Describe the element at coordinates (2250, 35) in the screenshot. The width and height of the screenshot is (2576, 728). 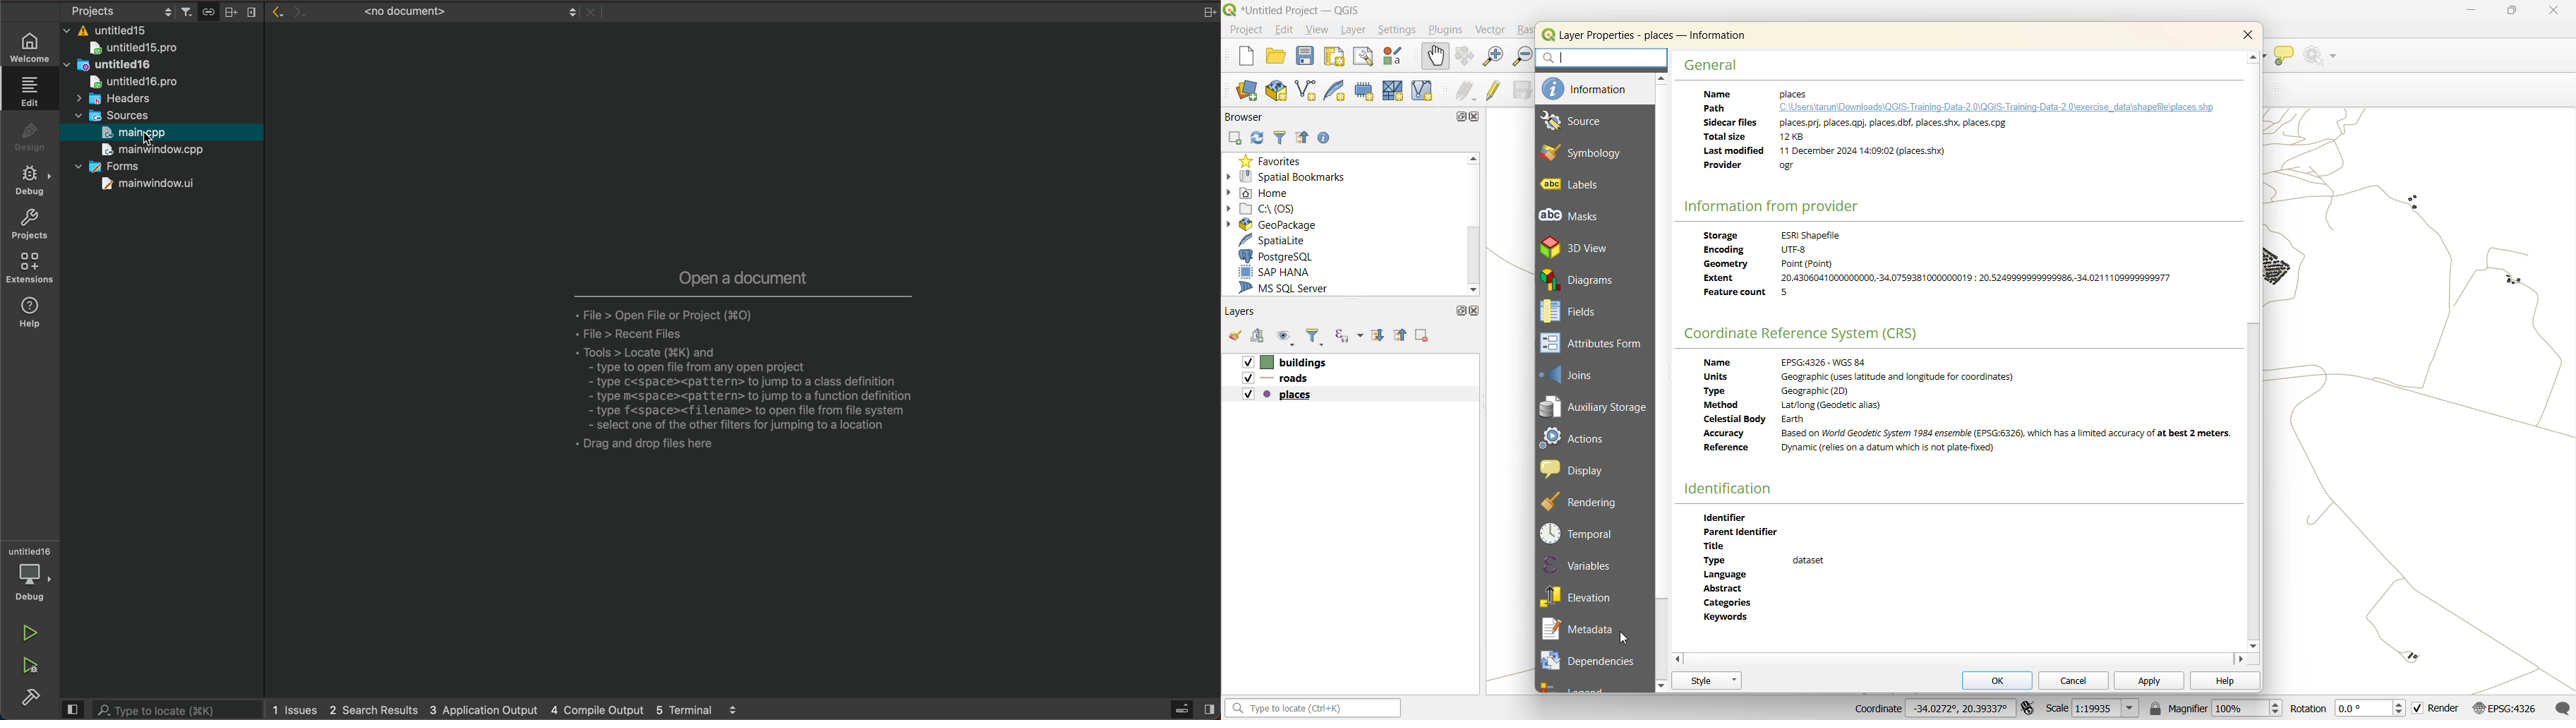
I see `close` at that location.